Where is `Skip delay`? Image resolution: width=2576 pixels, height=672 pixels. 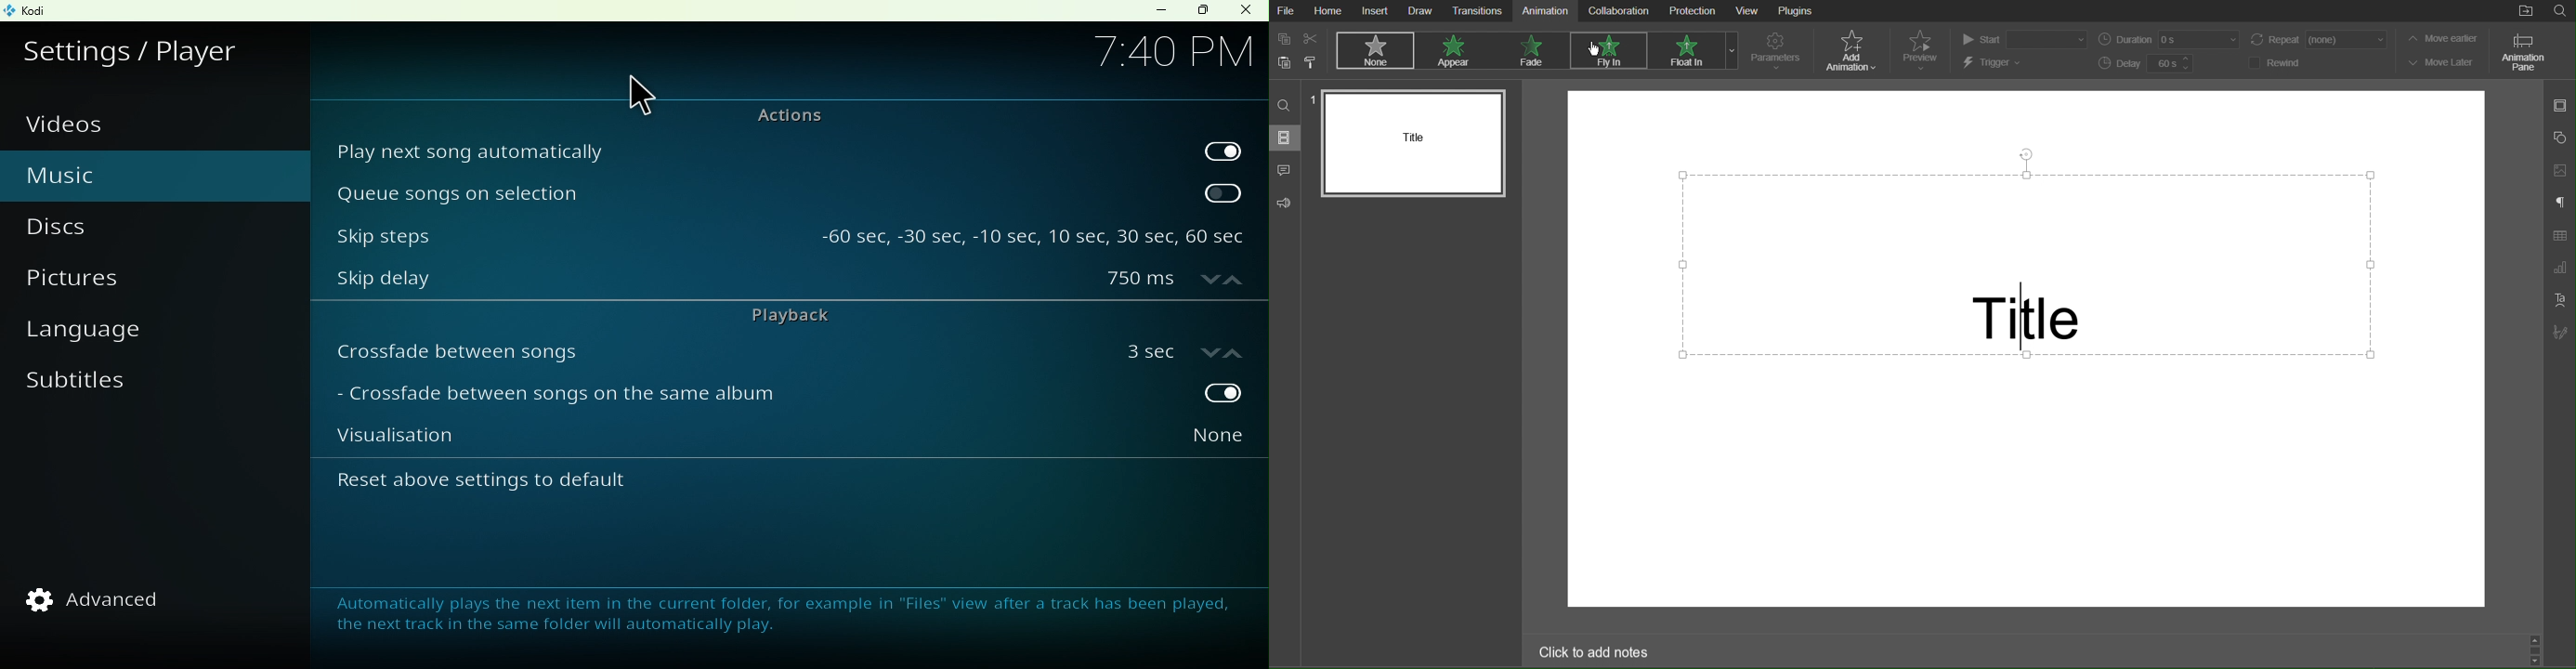 Skip delay is located at coordinates (705, 282).